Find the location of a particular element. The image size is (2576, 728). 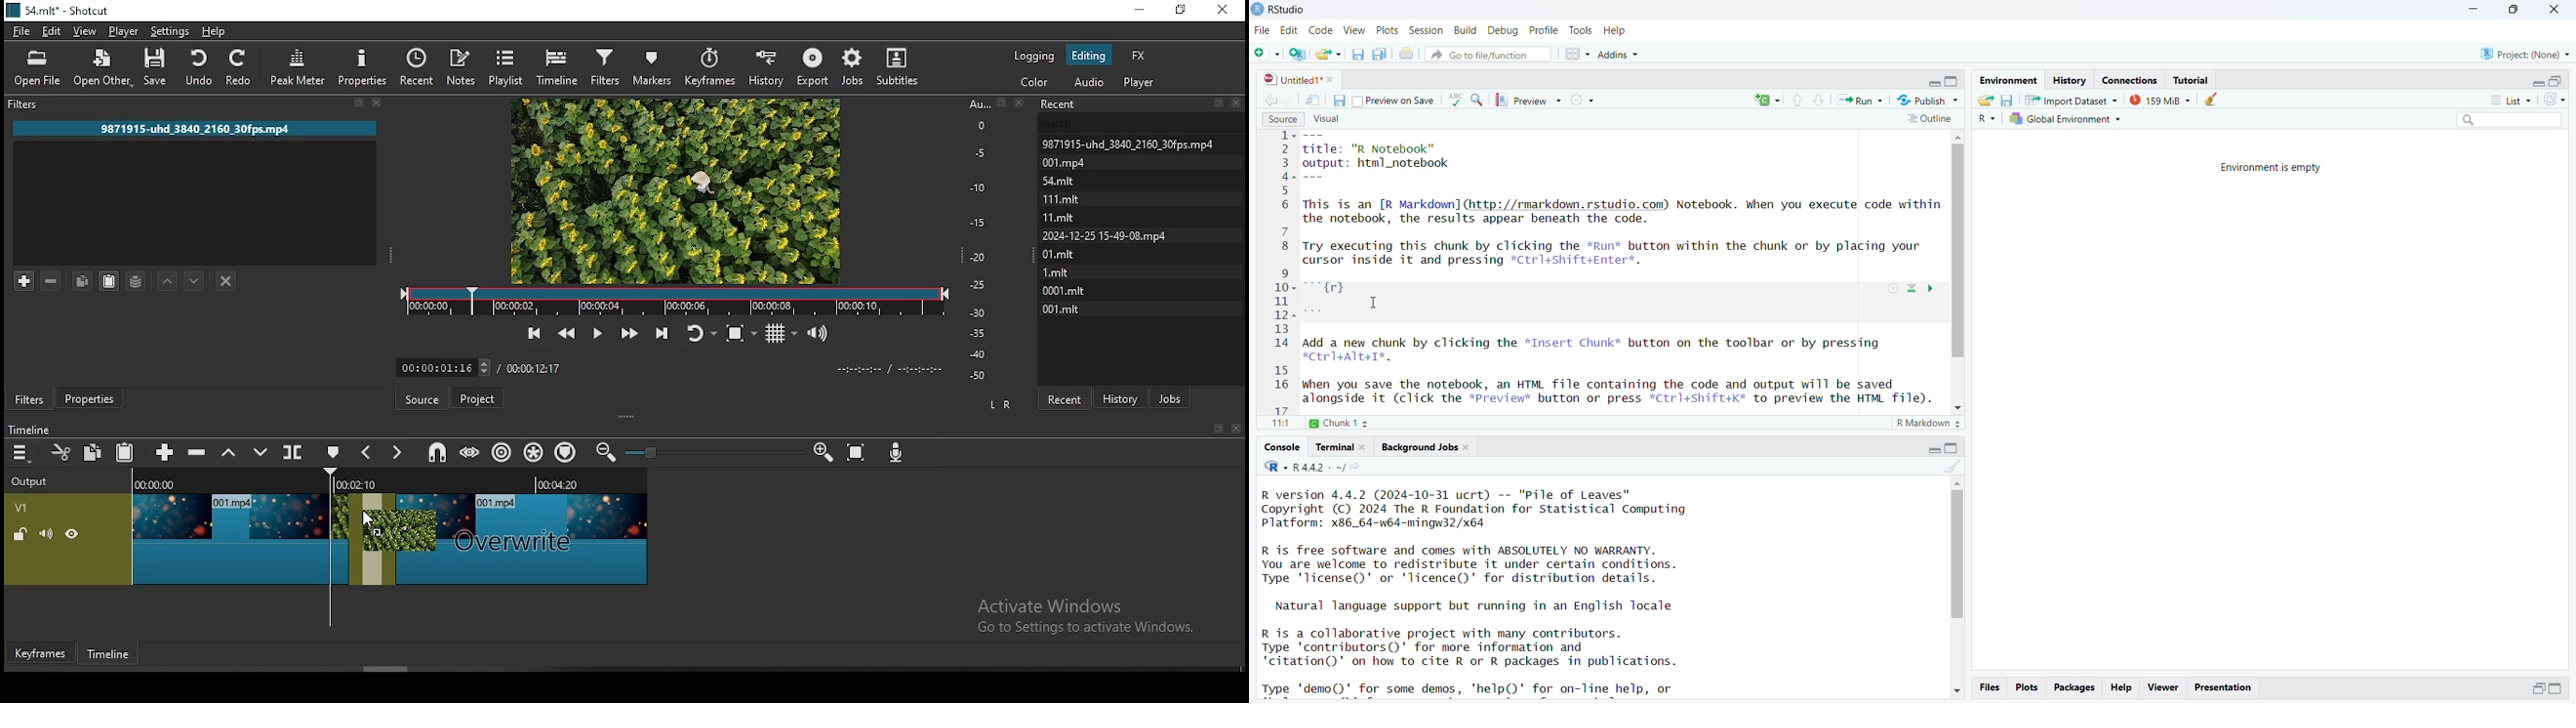

jobs is located at coordinates (1170, 398).